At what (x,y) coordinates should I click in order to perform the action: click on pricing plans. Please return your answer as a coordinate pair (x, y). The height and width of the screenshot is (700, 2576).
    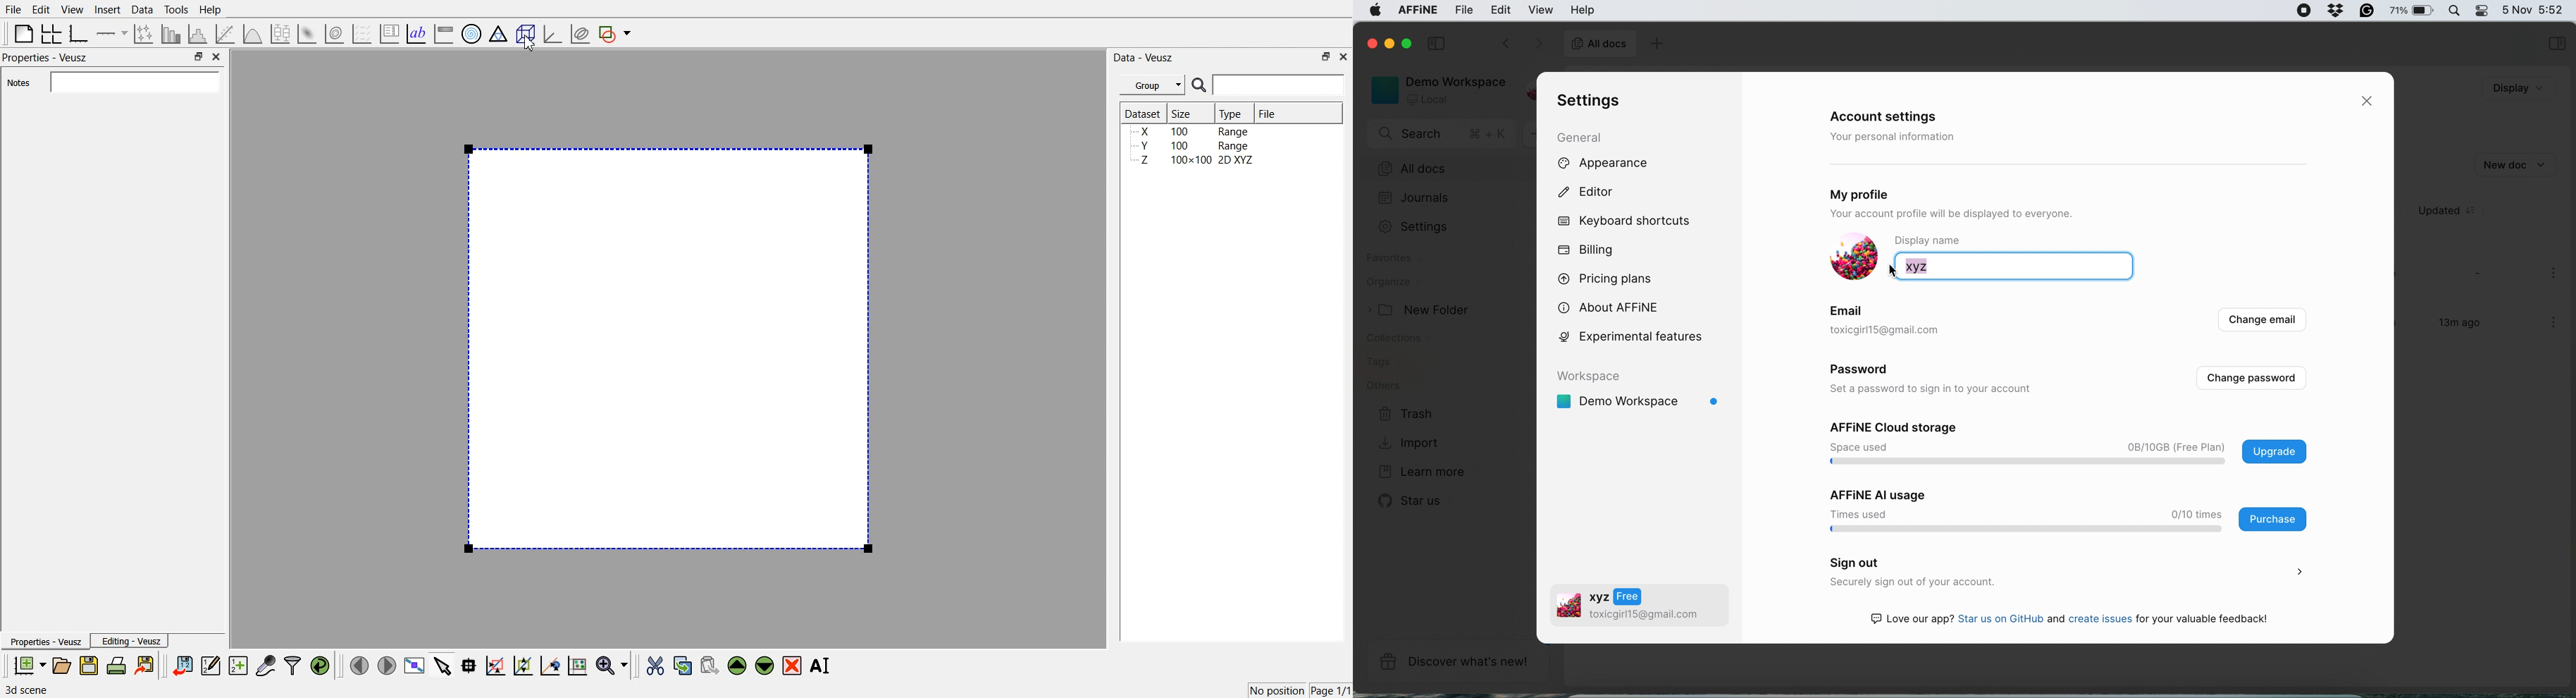
    Looking at the image, I should click on (1611, 277).